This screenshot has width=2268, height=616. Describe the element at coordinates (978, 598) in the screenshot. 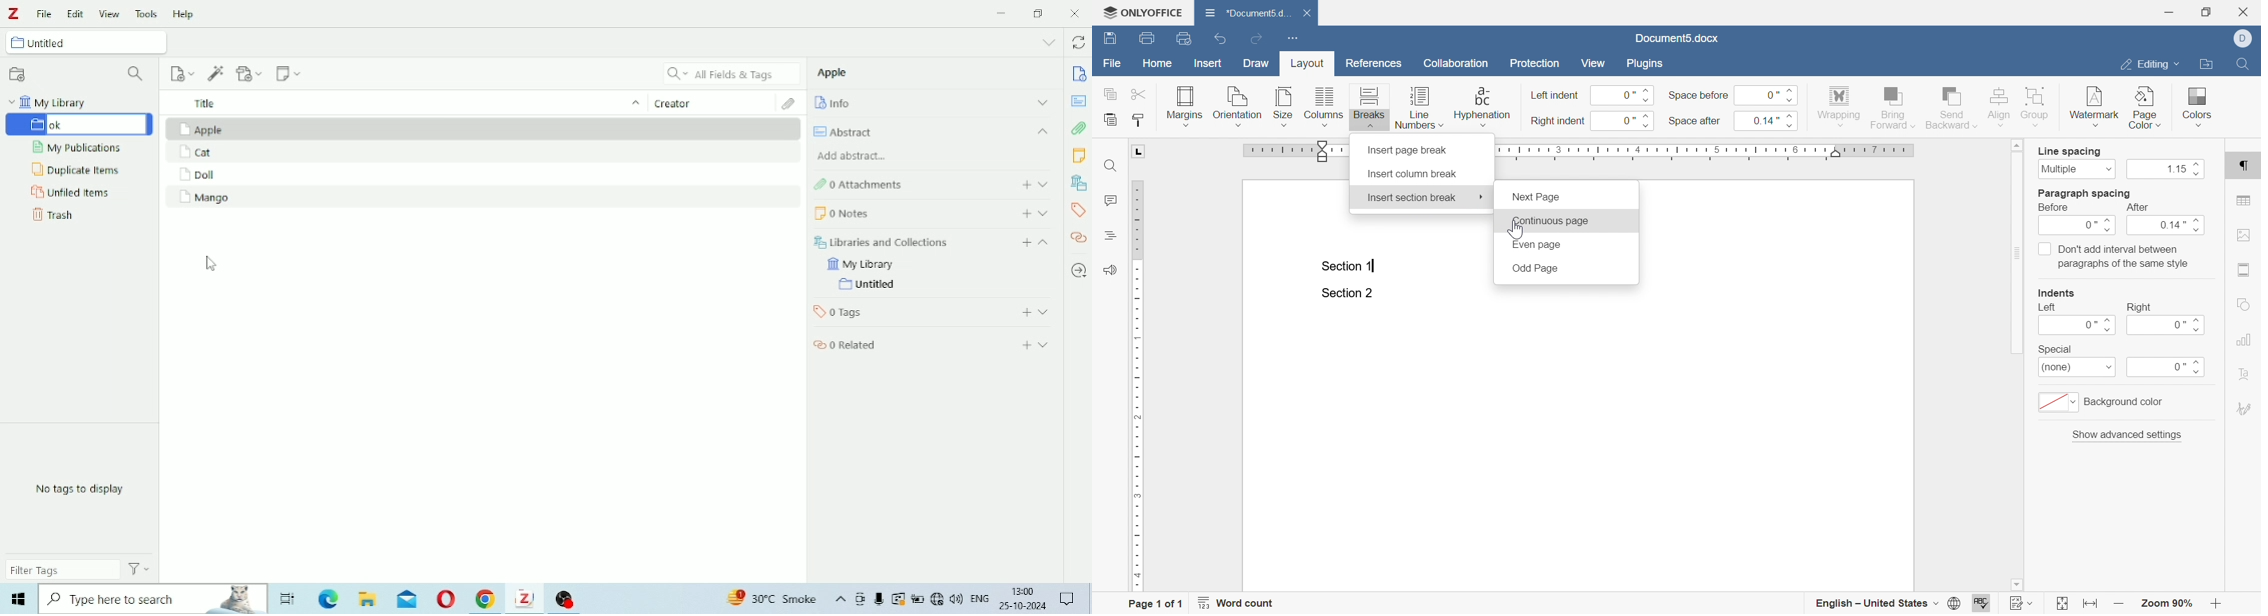

I see `` at that location.